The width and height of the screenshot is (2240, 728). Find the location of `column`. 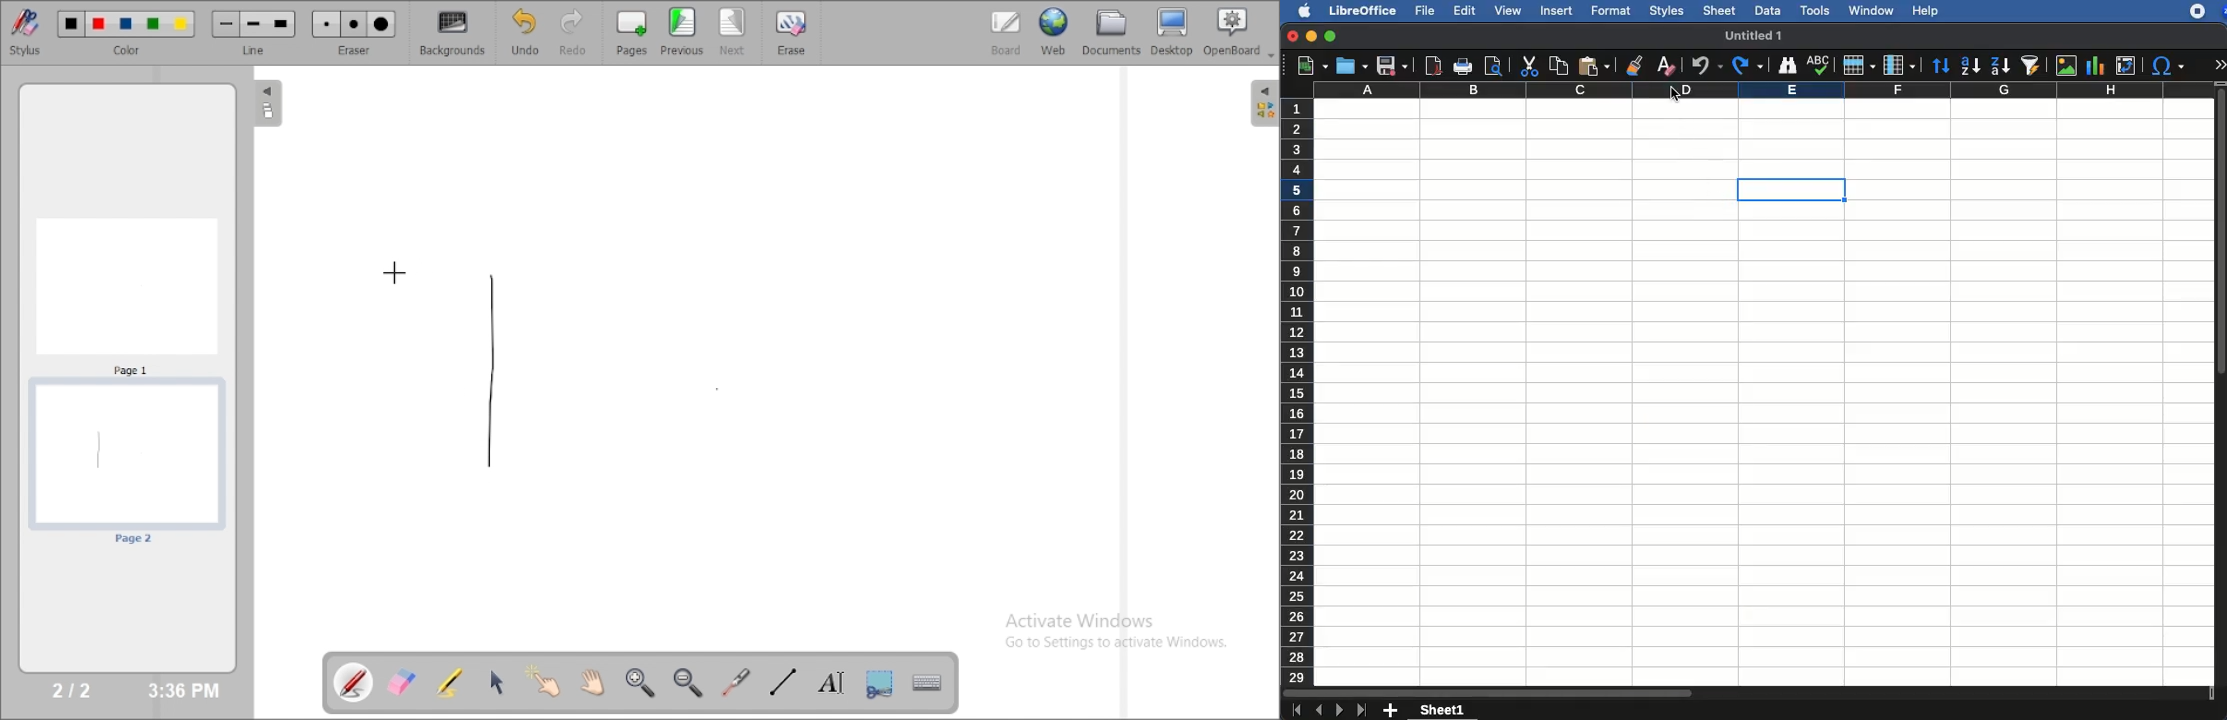

column is located at coordinates (1901, 65).